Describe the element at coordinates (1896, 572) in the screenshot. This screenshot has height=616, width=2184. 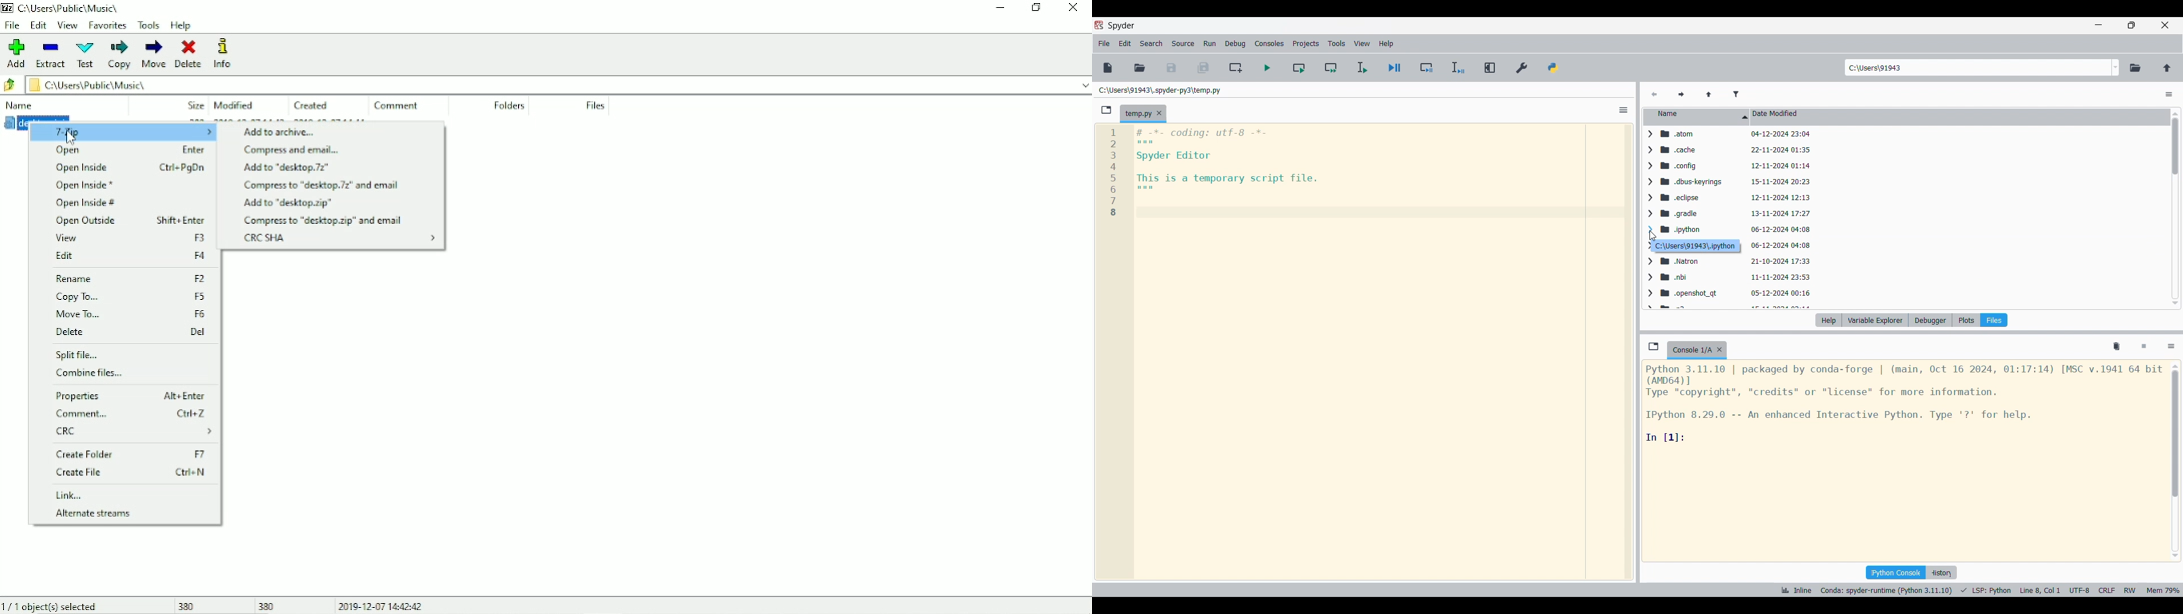
I see `IPython console` at that location.